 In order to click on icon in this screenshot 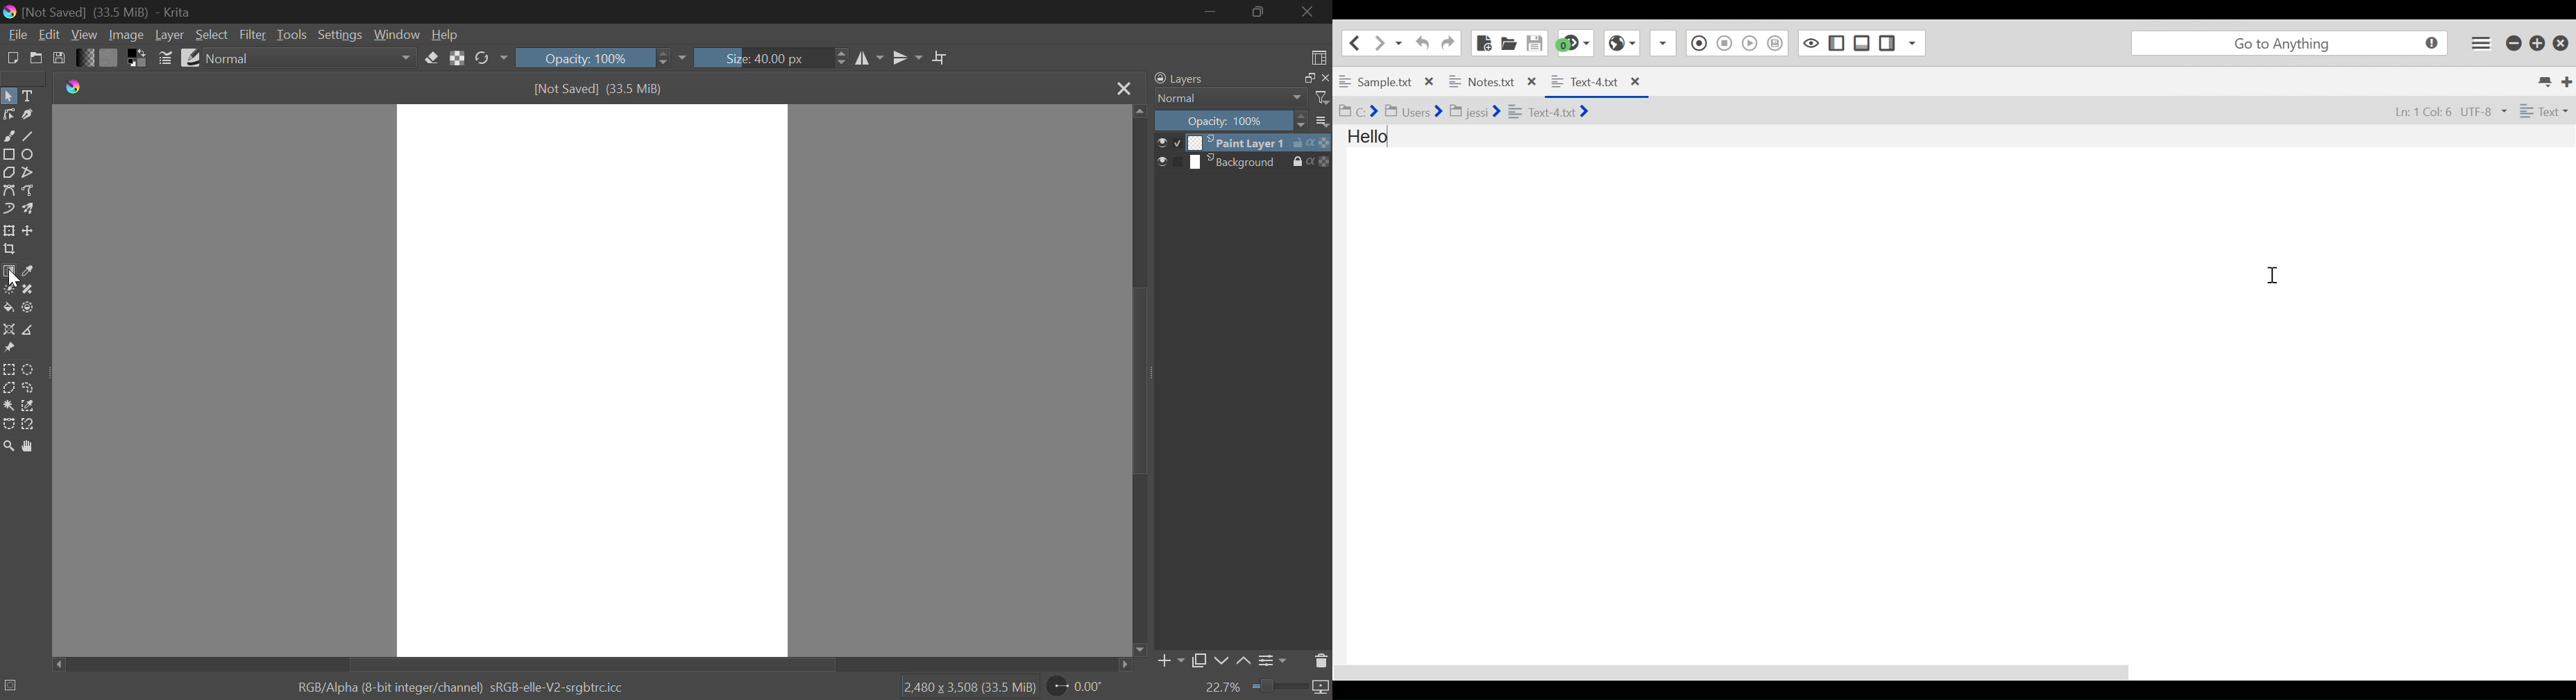, I will do `click(1321, 142)`.